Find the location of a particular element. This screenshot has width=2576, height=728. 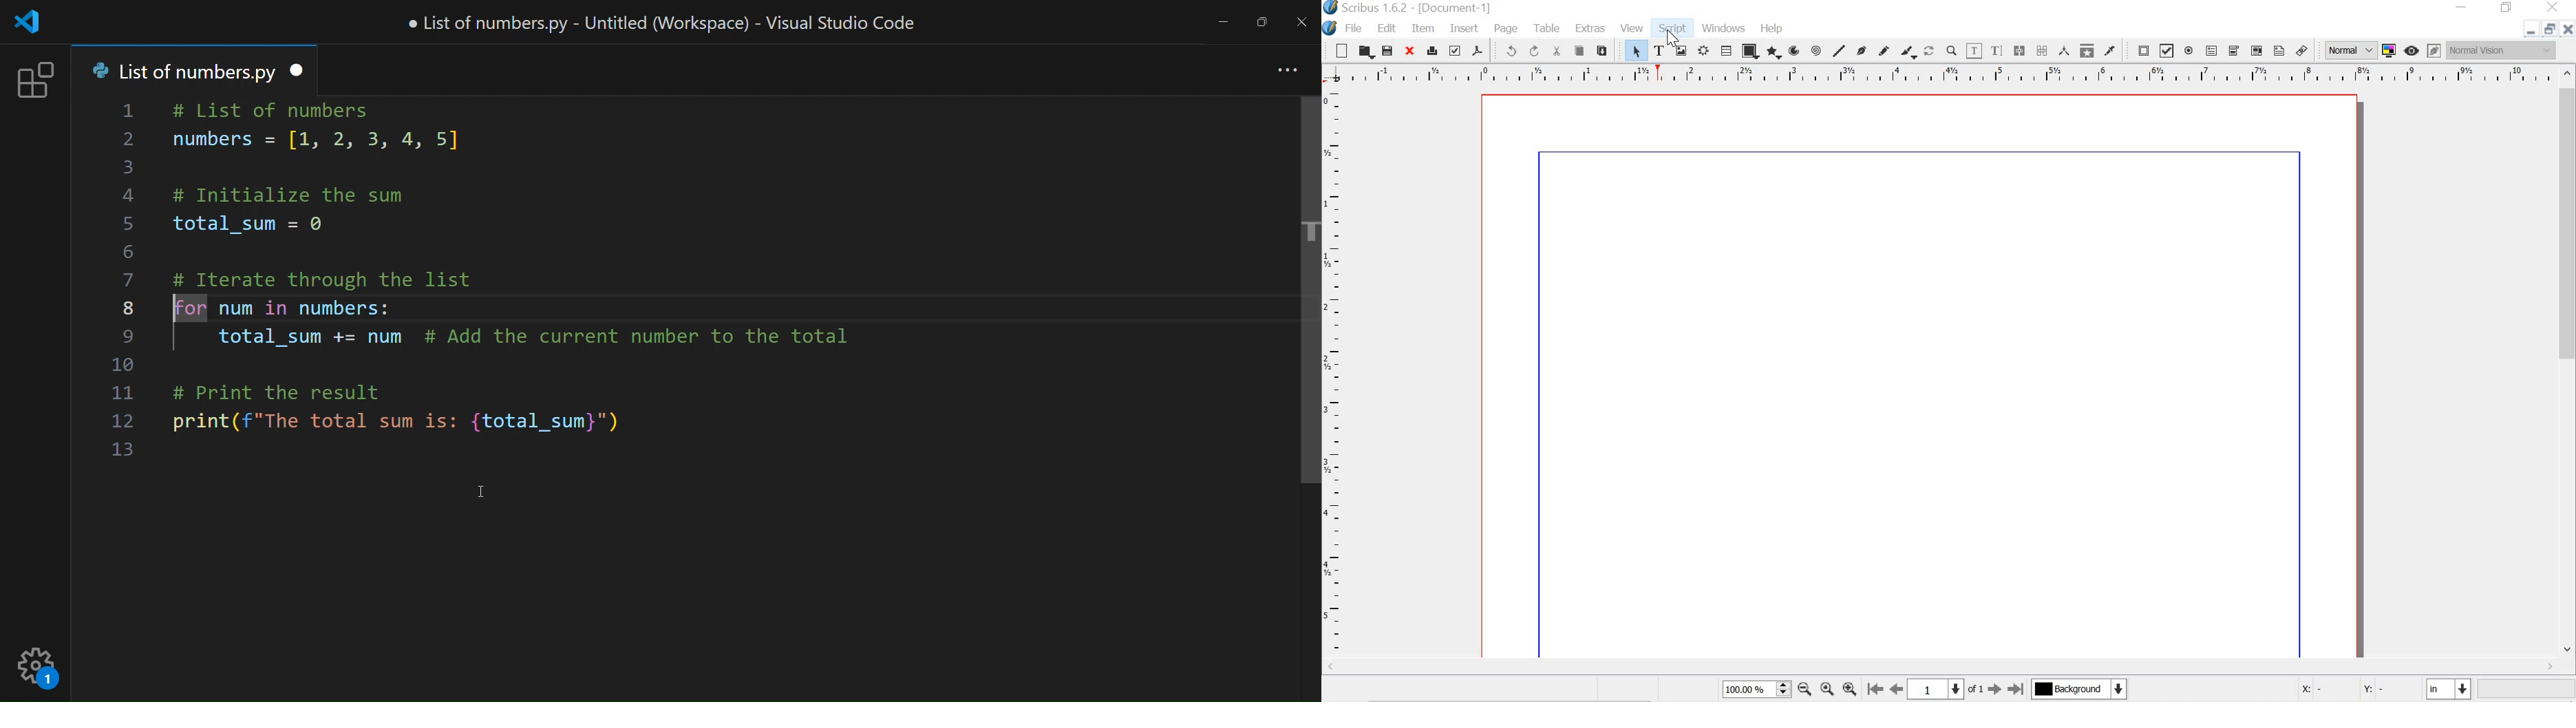

link text frames is located at coordinates (2019, 50).